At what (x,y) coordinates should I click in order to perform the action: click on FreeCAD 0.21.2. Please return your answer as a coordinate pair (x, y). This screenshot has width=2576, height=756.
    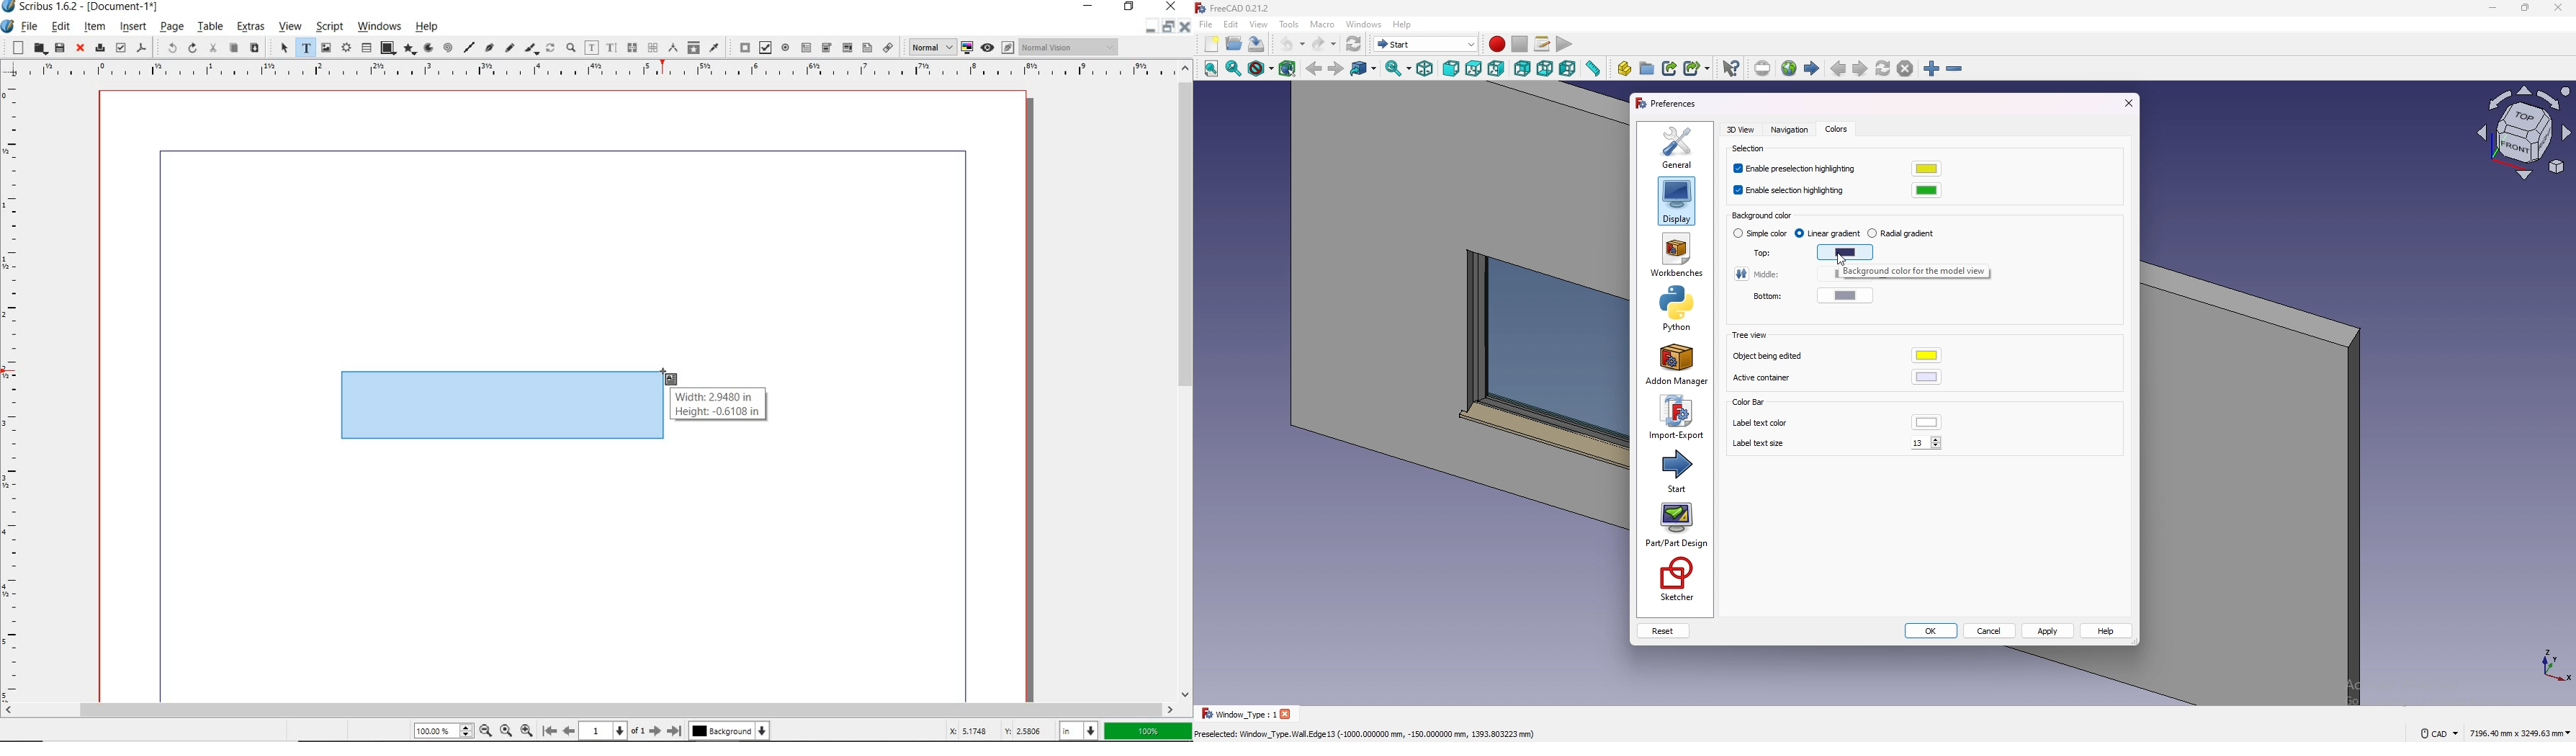
    Looking at the image, I should click on (1244, 8).